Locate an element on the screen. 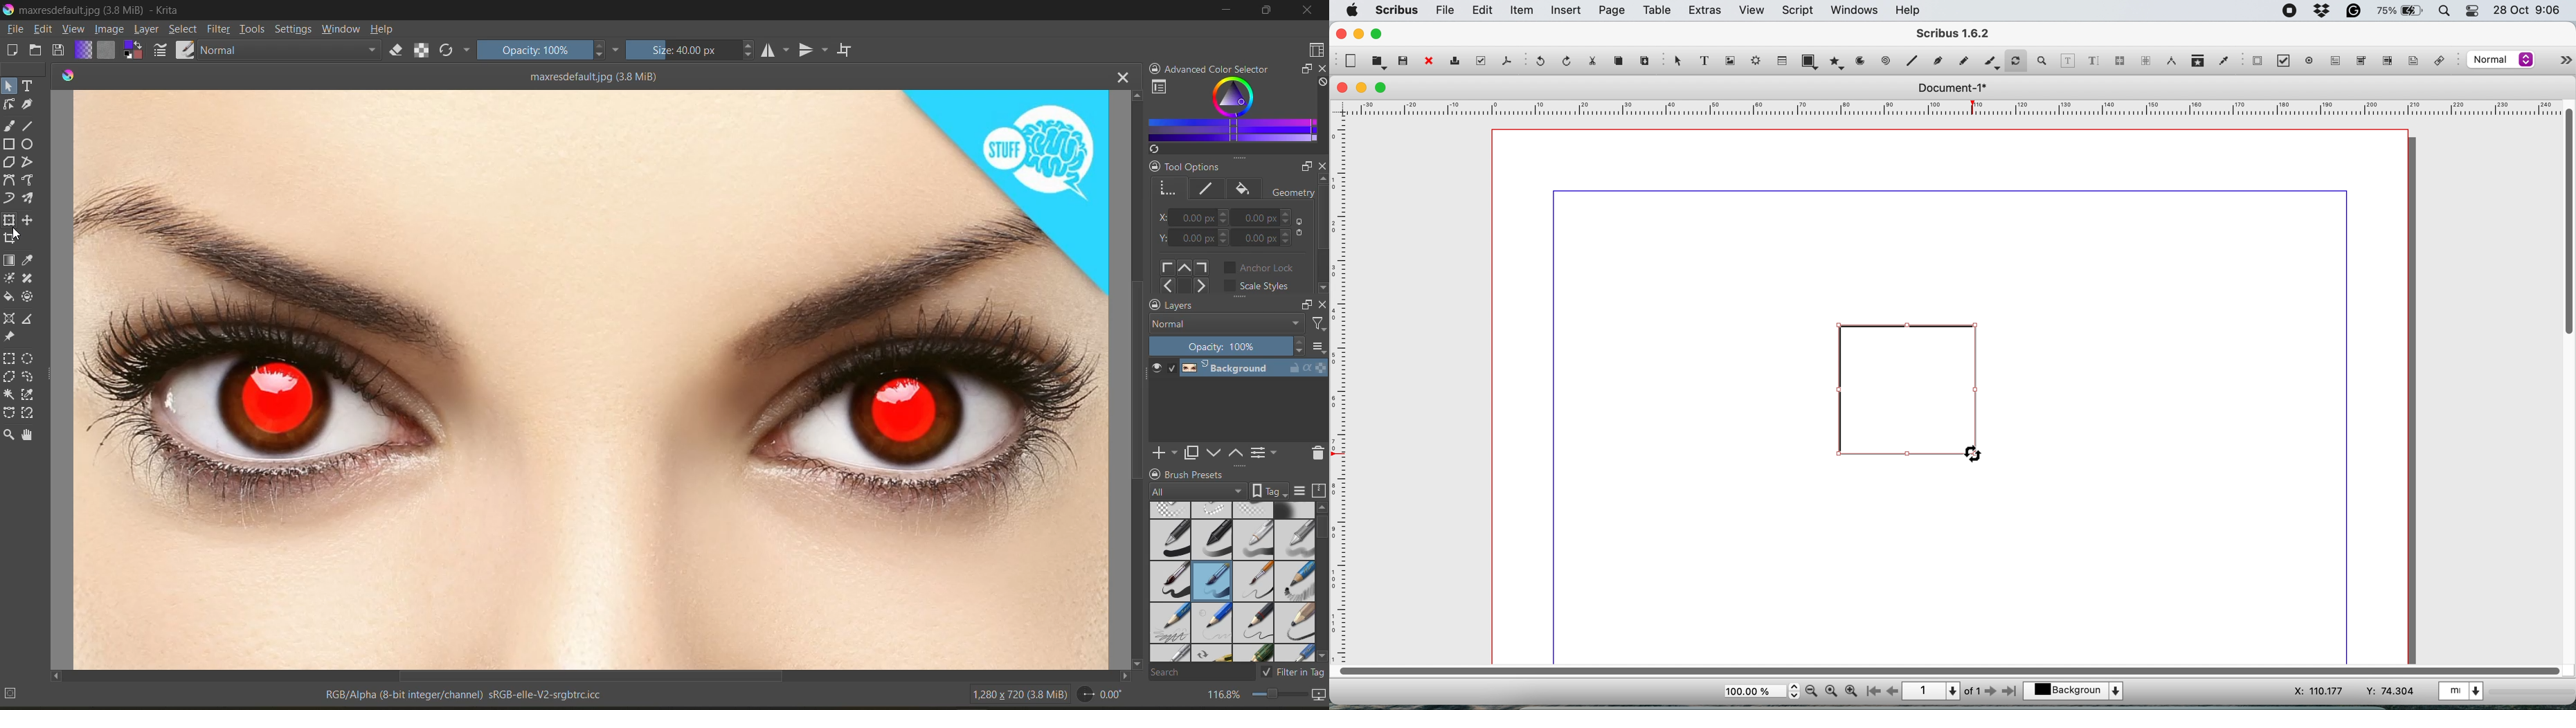  xy axis is located at coordinates (1194, 239).